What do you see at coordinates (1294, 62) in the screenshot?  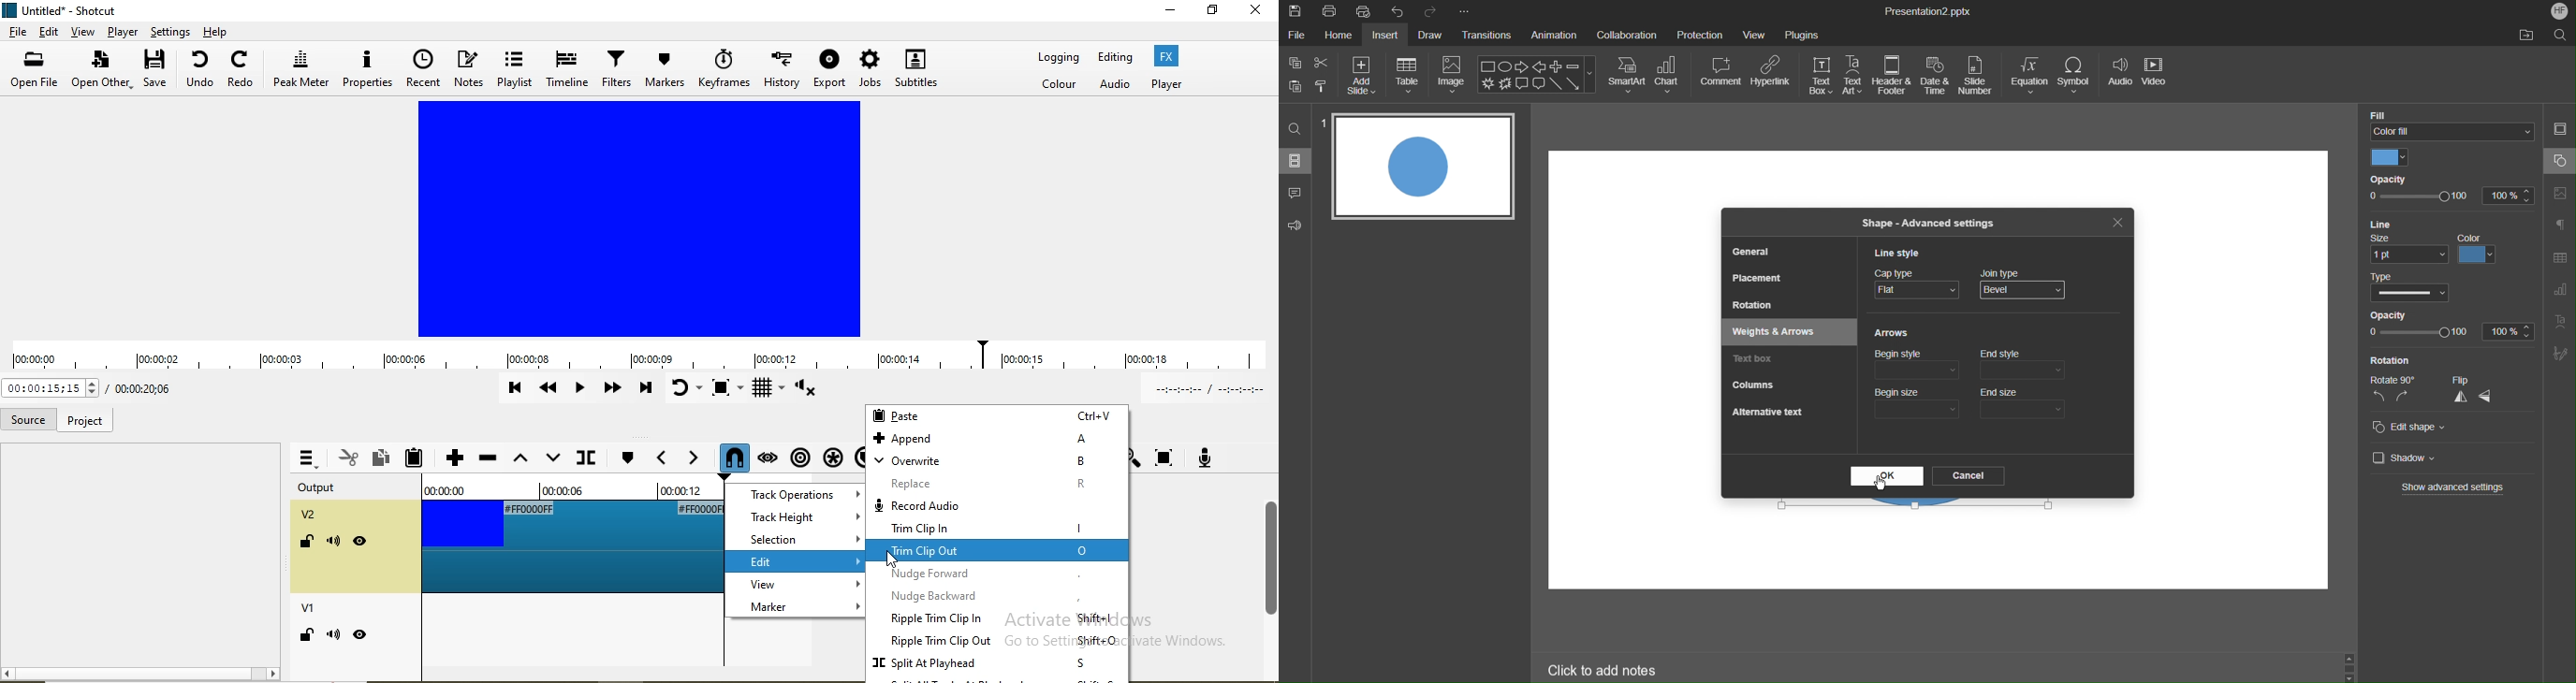 I see `Copy` at bounding box center [1294, 62].